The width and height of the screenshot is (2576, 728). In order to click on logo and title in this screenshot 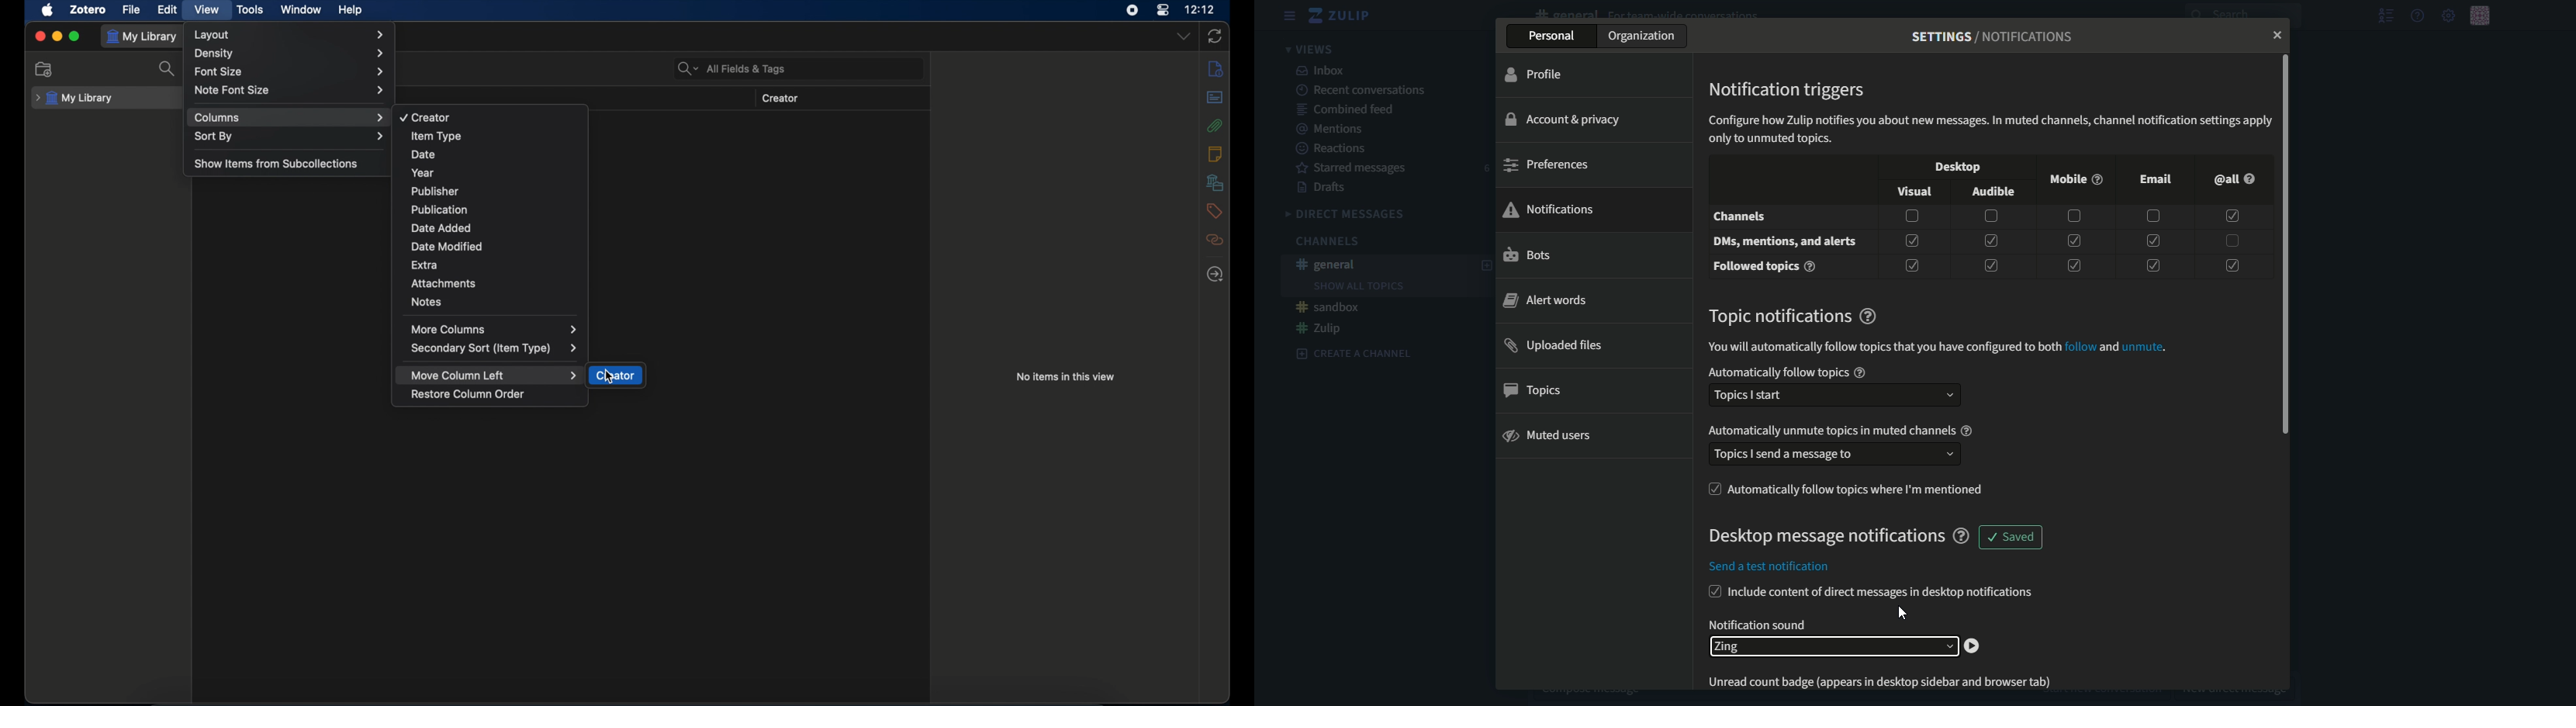, I will do `click(1341, 16)`.